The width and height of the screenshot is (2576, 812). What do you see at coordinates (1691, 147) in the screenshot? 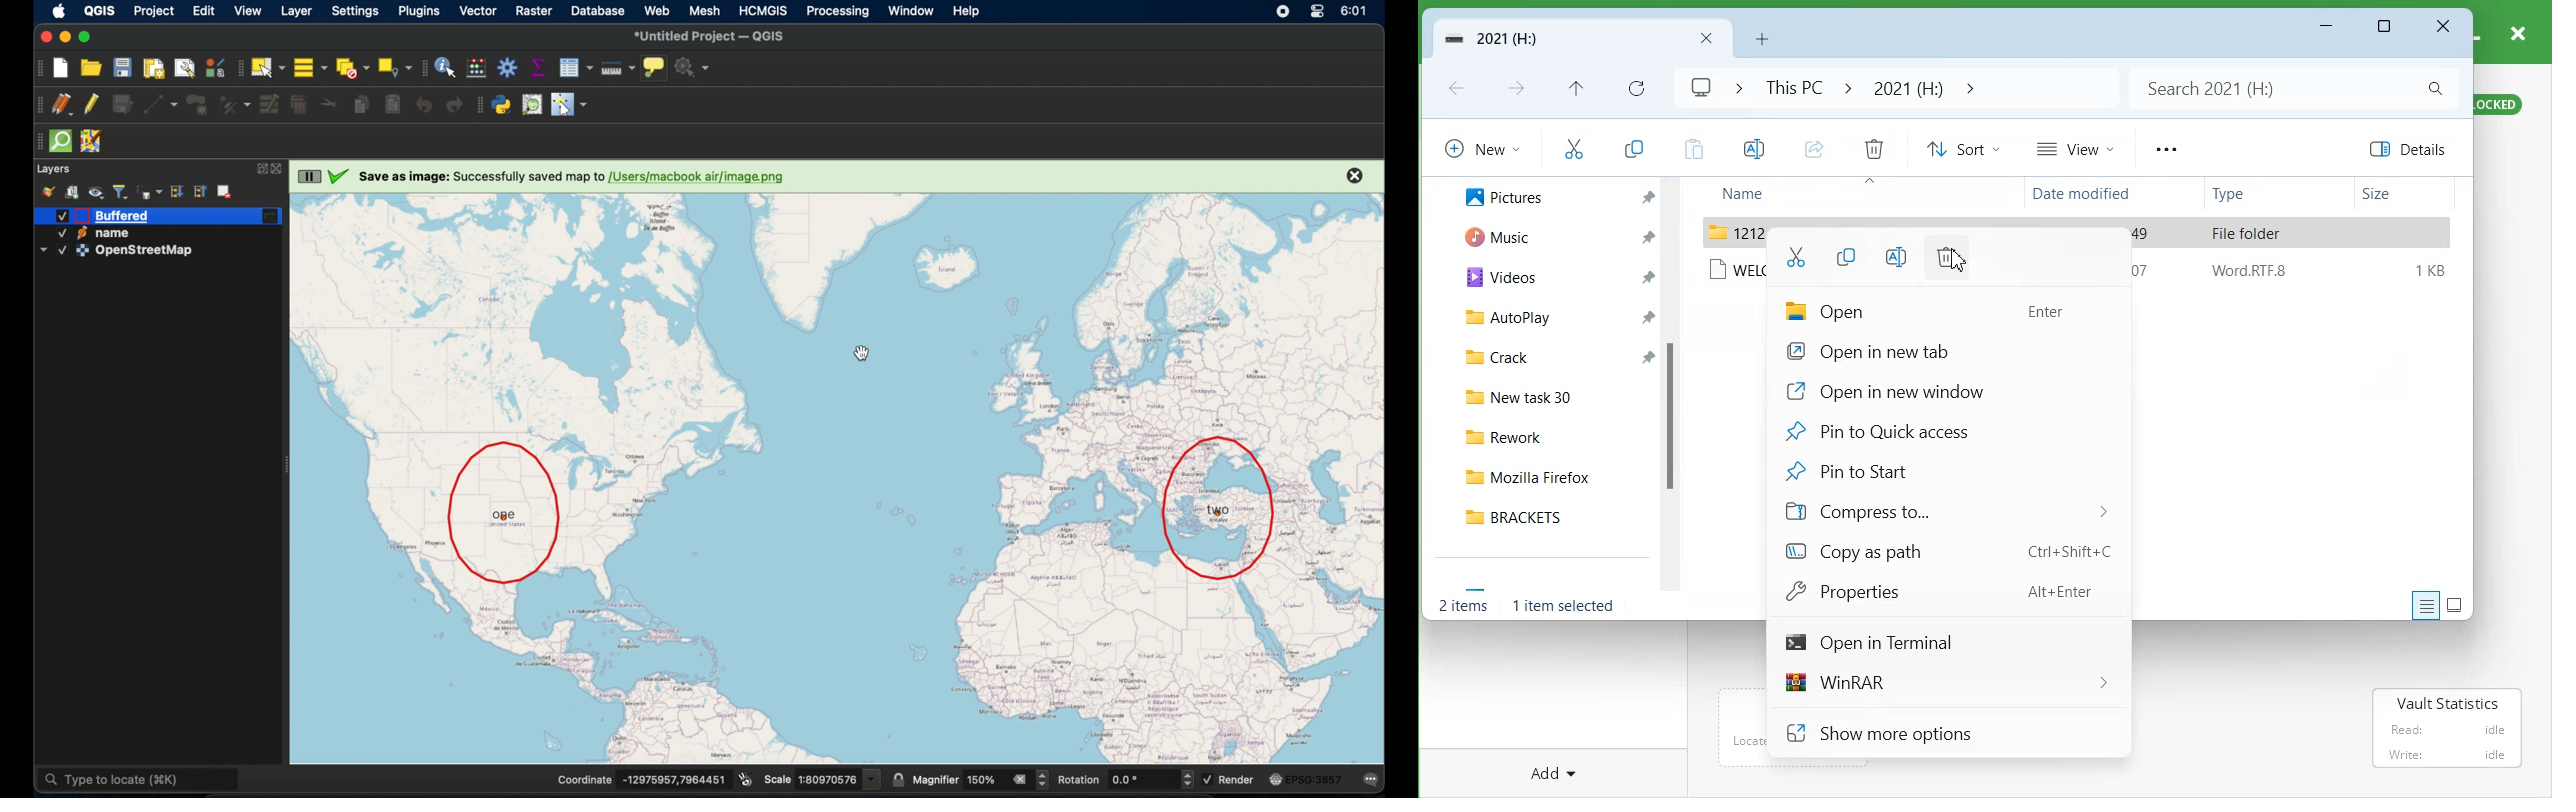
I see `Paste` at bounding box center [1691, 147].